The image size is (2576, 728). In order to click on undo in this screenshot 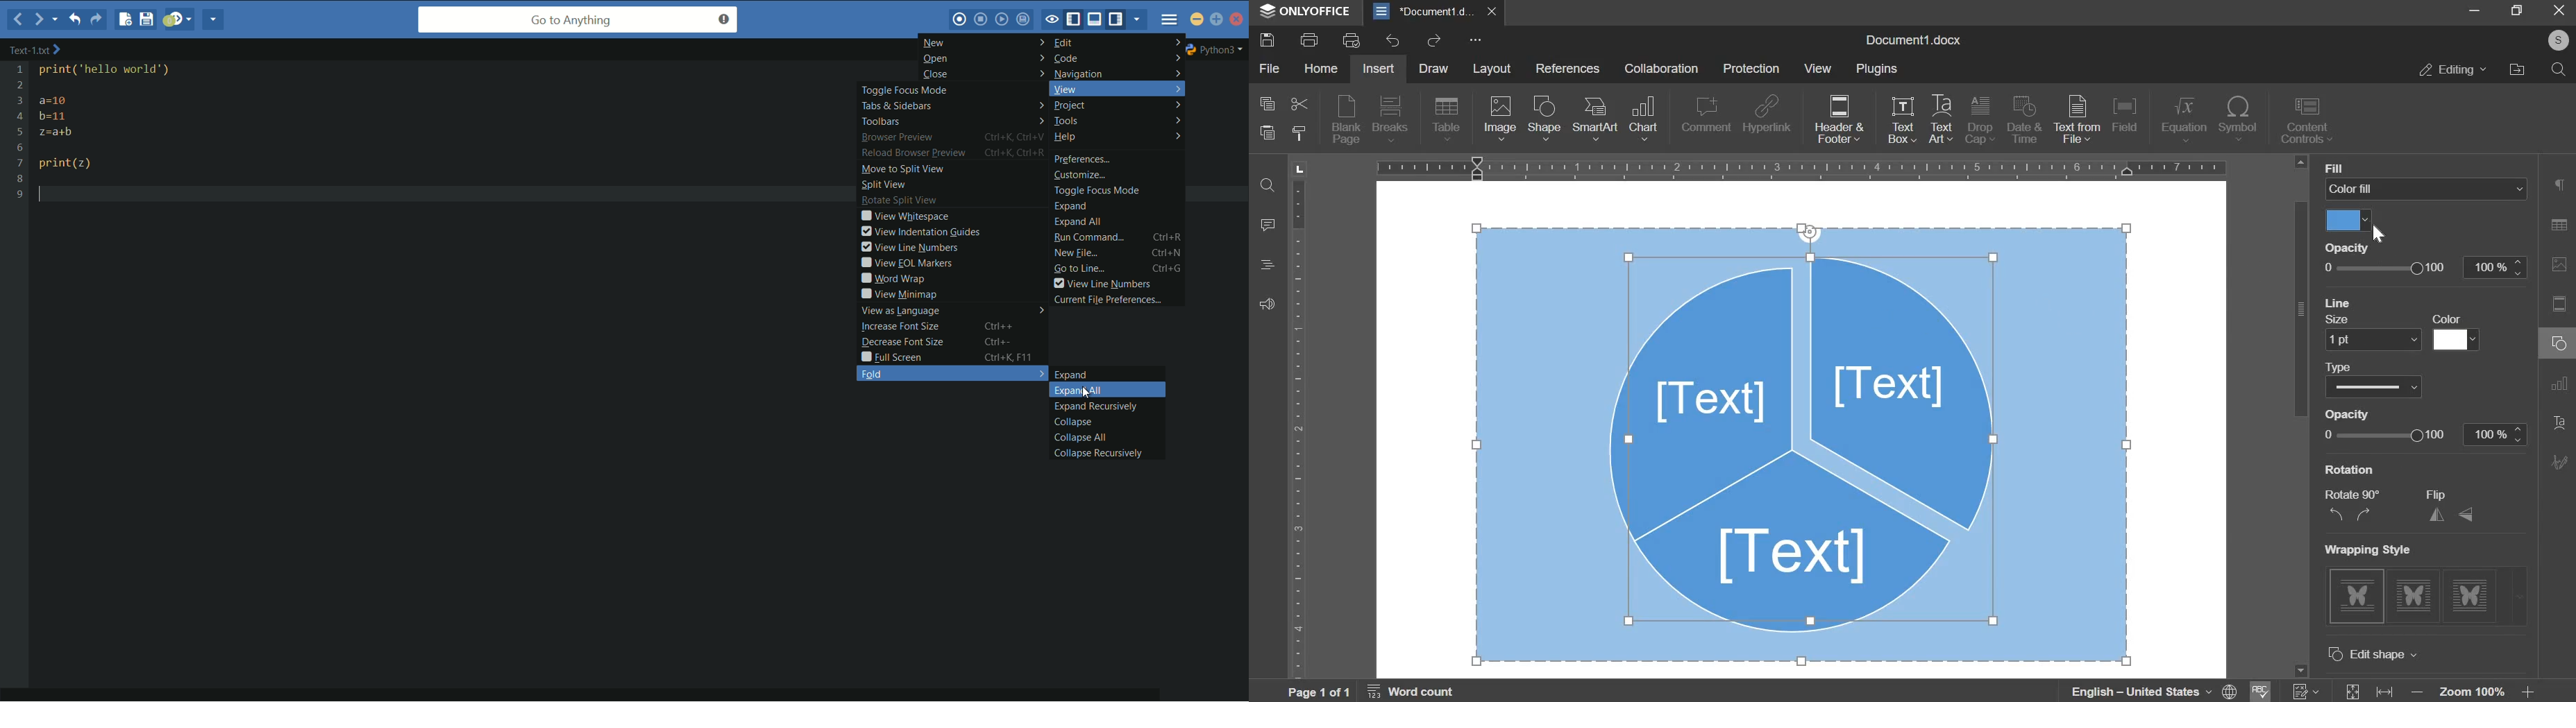, I will do `click(1393, 41)`.